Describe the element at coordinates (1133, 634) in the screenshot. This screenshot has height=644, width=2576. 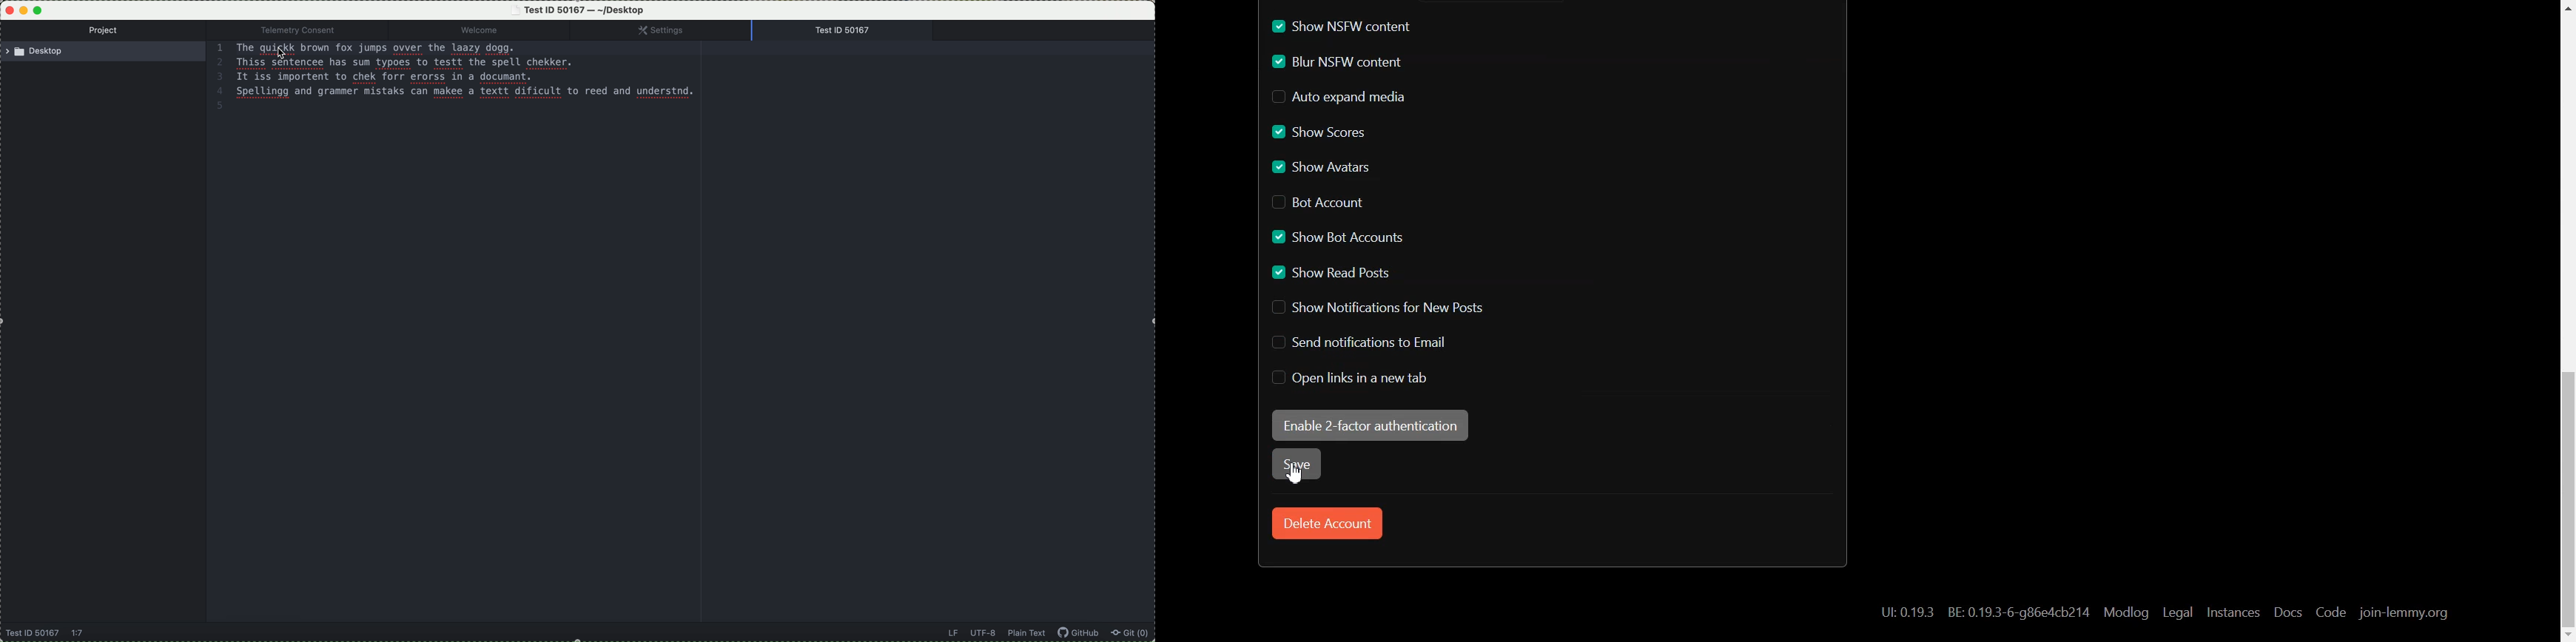
I see `Git (0)` at that location.